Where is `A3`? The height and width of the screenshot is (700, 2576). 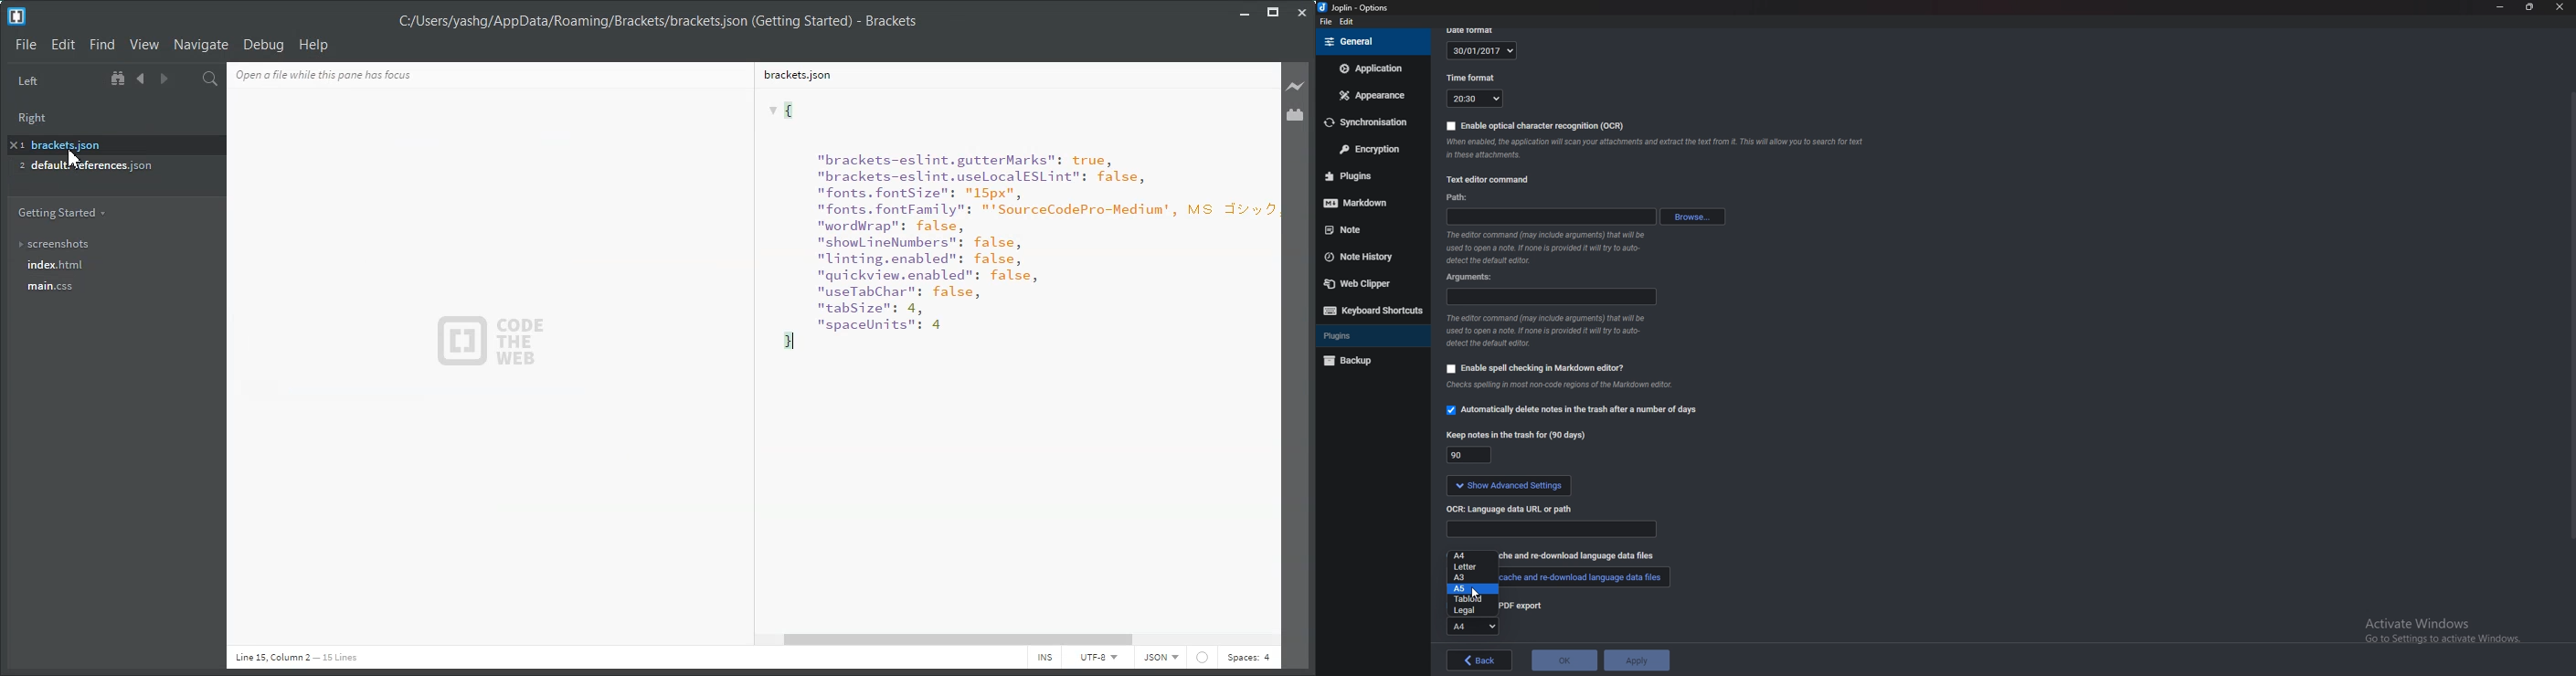
A3 is located at coordinates (1470, 578).